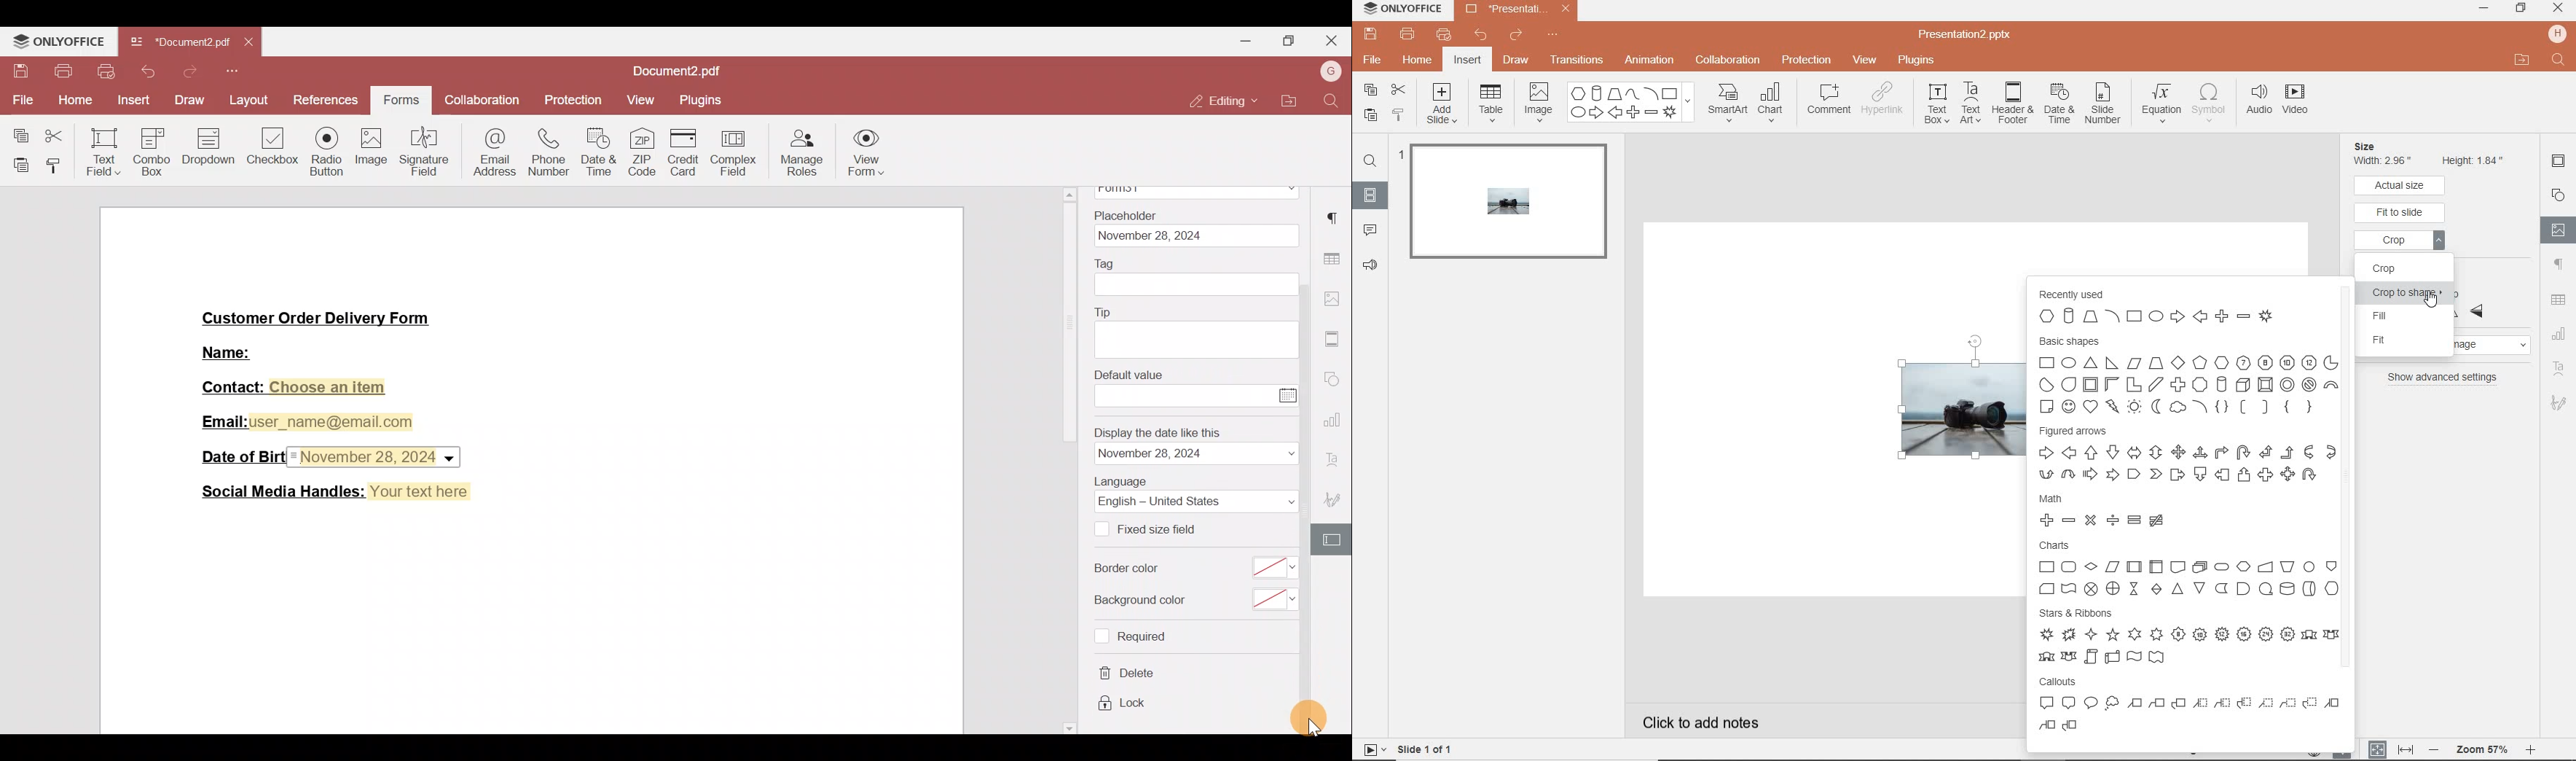 This screenshot has height=784, width=2576. What do you see at coordinates (1806, 61) in the screenshot?
I see `protection` at bounding box center [1806, 61].